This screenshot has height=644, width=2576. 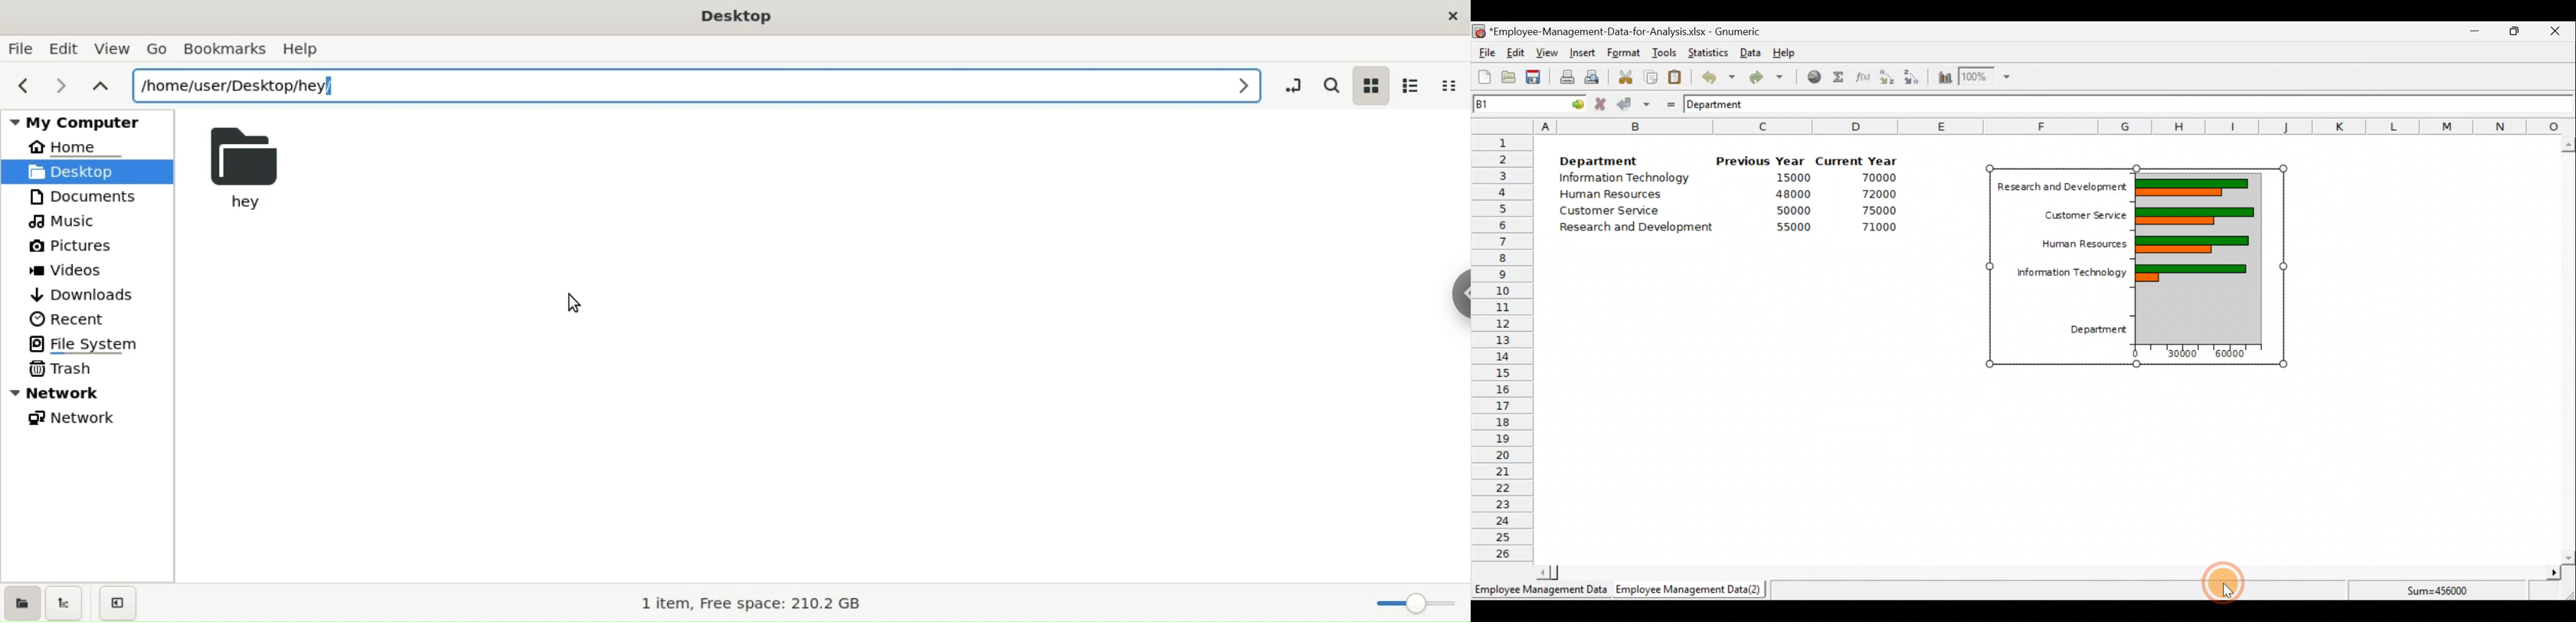 What do you see at coordinates (1537, 79) in the screenshot?
I see `Save the current workbook` at bounding box center [1537, 79].